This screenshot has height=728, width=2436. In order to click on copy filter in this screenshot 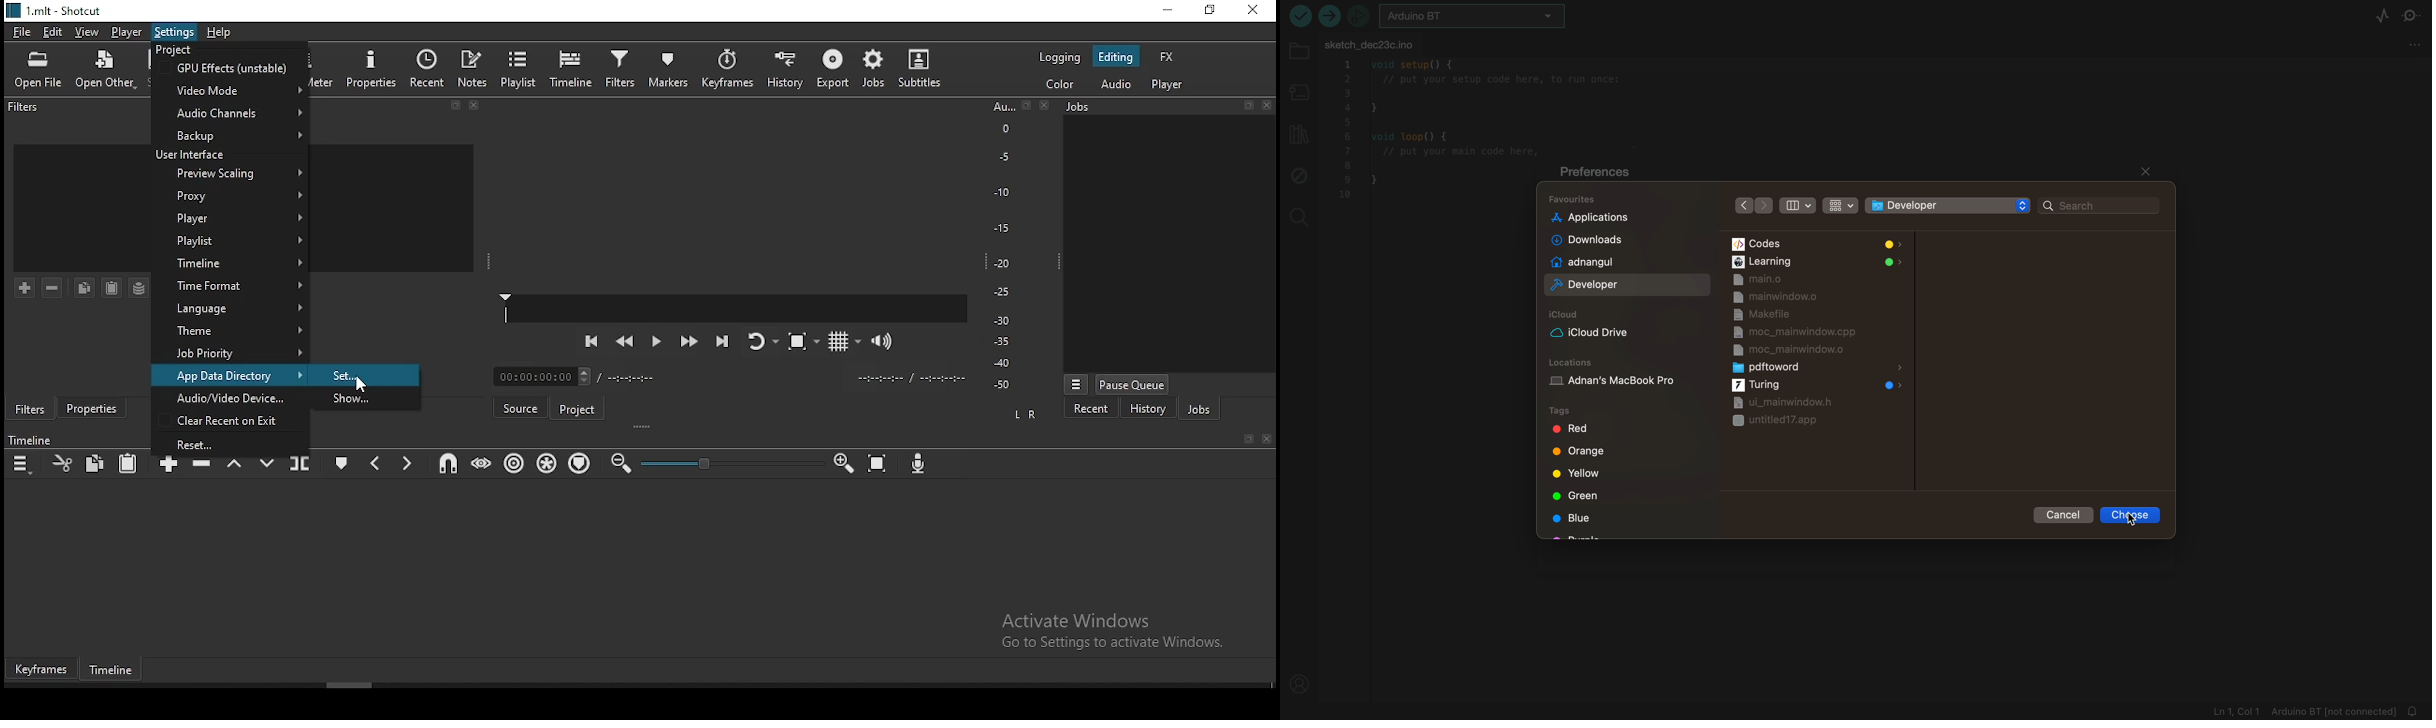, I will do `click(84, 288)`.